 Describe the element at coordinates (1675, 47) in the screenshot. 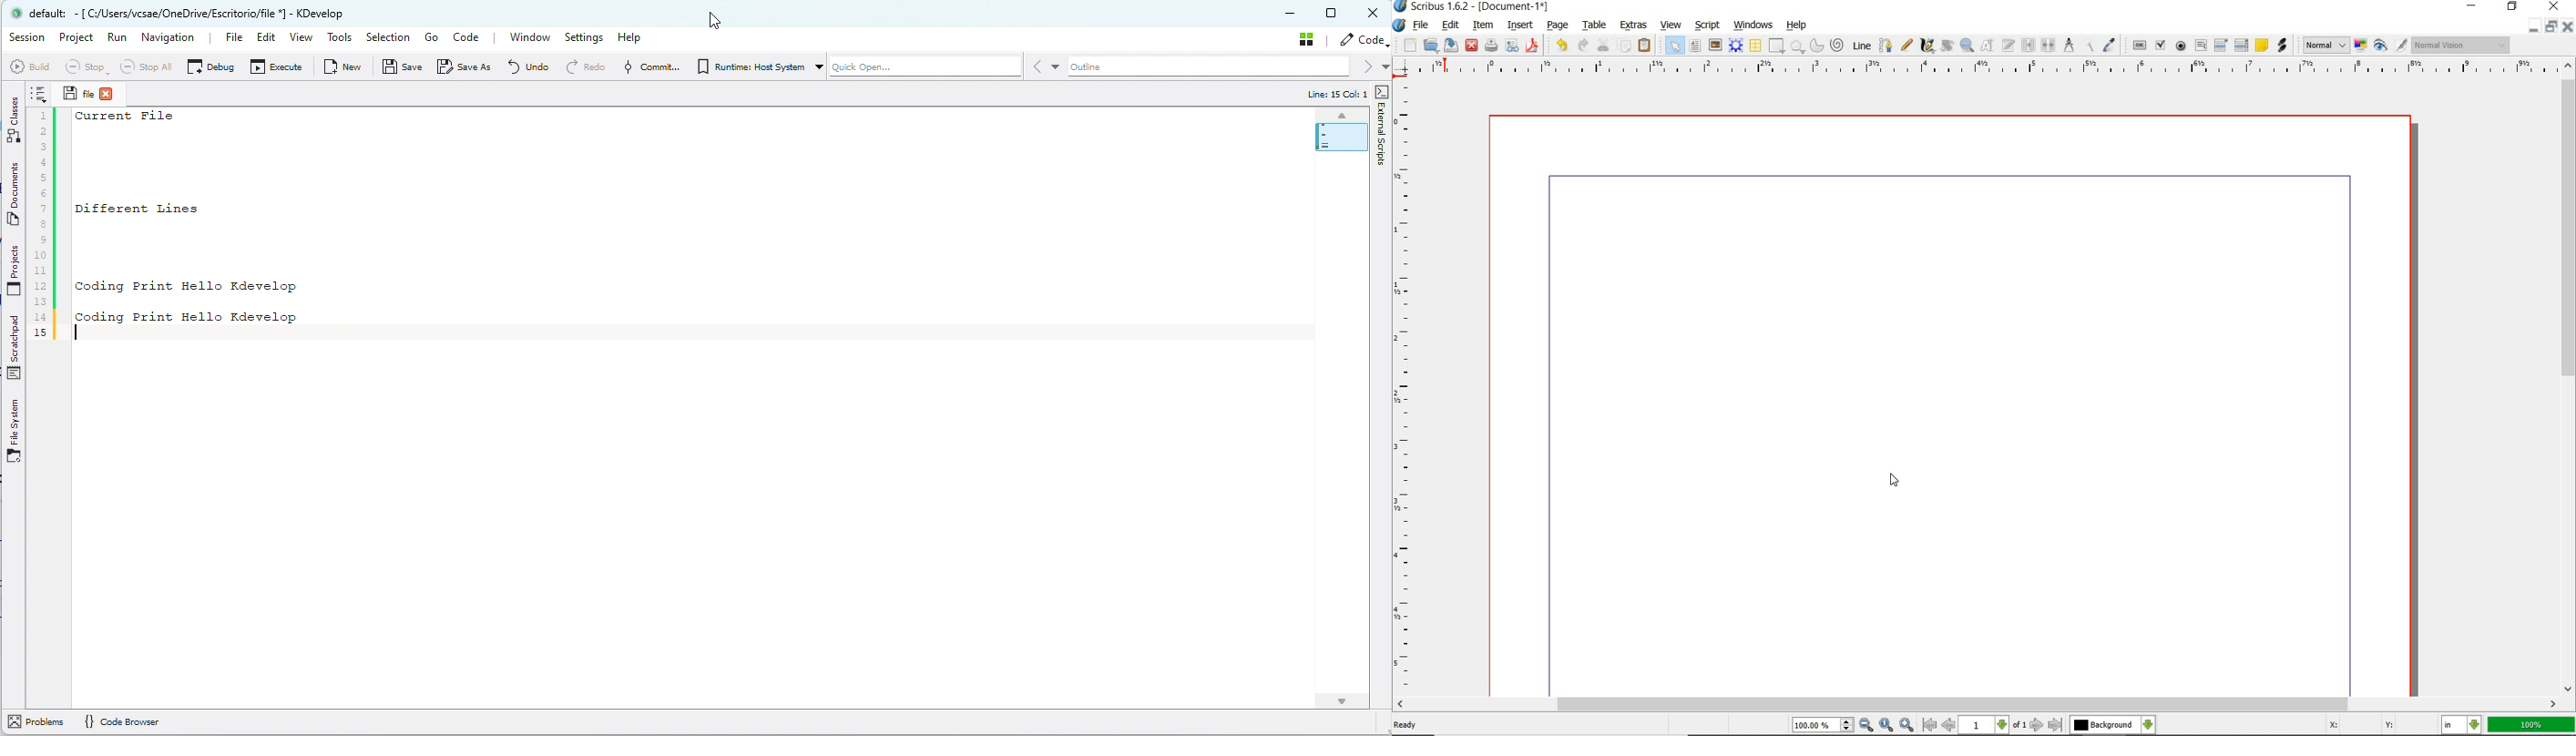

I see `select` at that location.